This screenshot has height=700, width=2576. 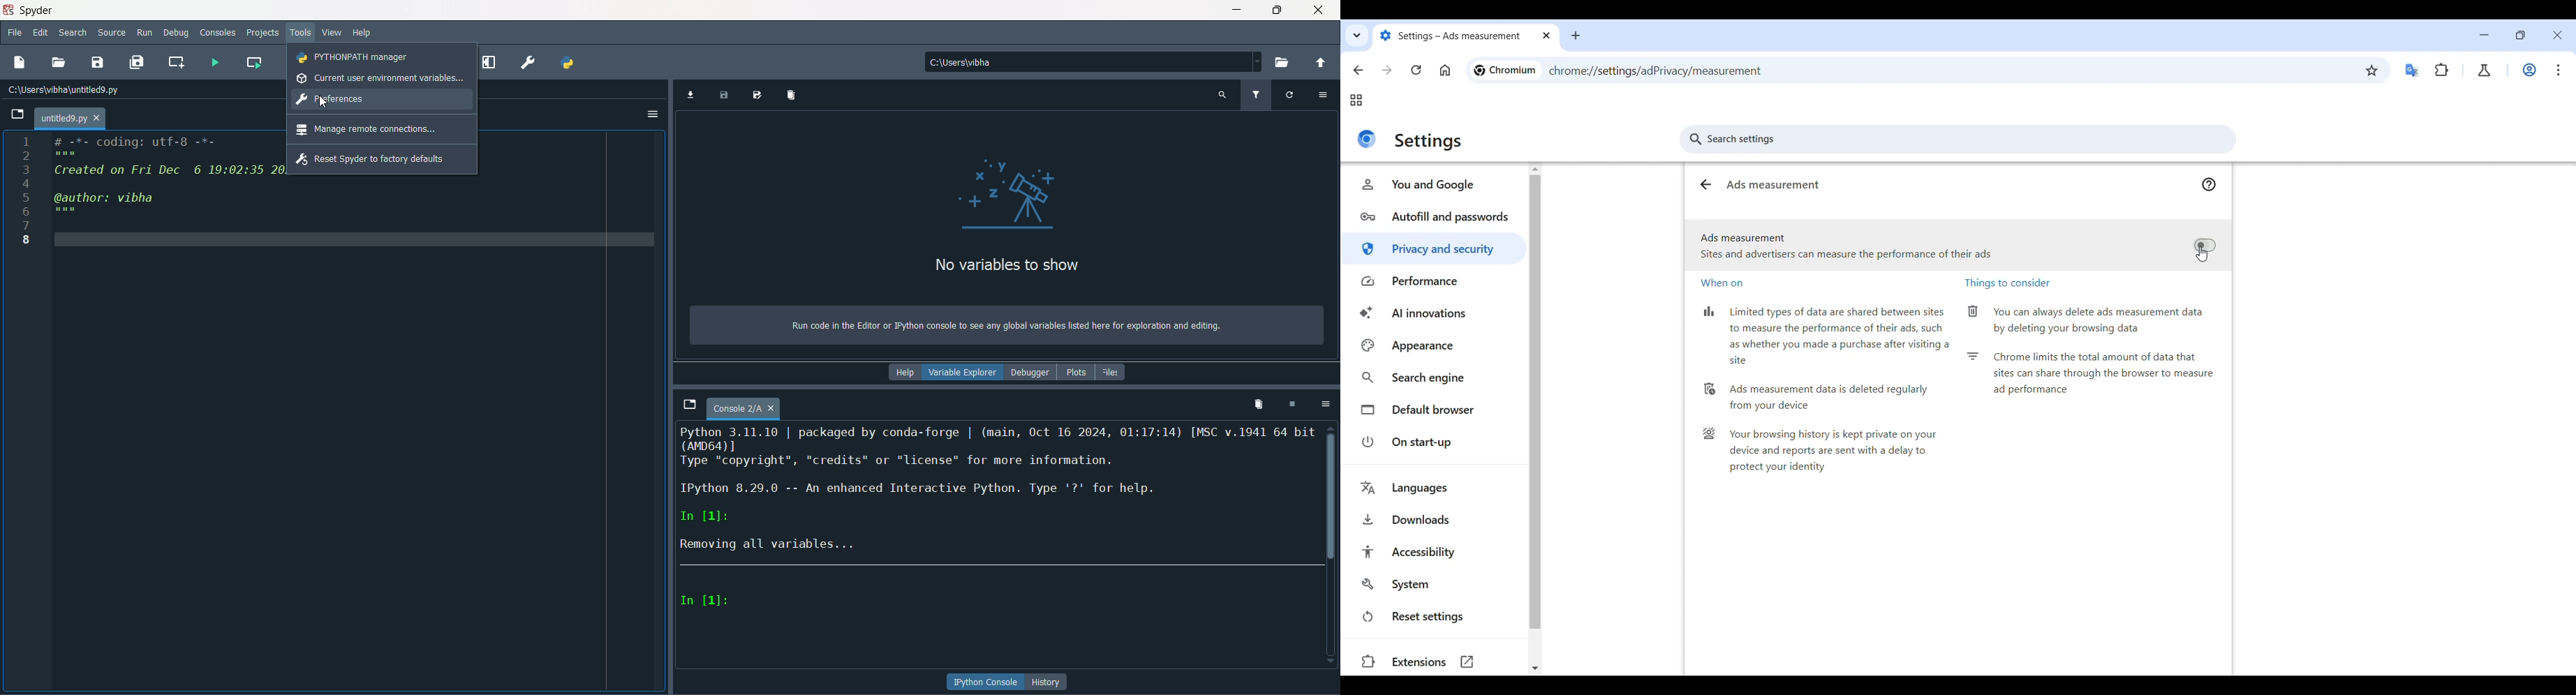 I want to click on preferences, so click(x=332, y=100).